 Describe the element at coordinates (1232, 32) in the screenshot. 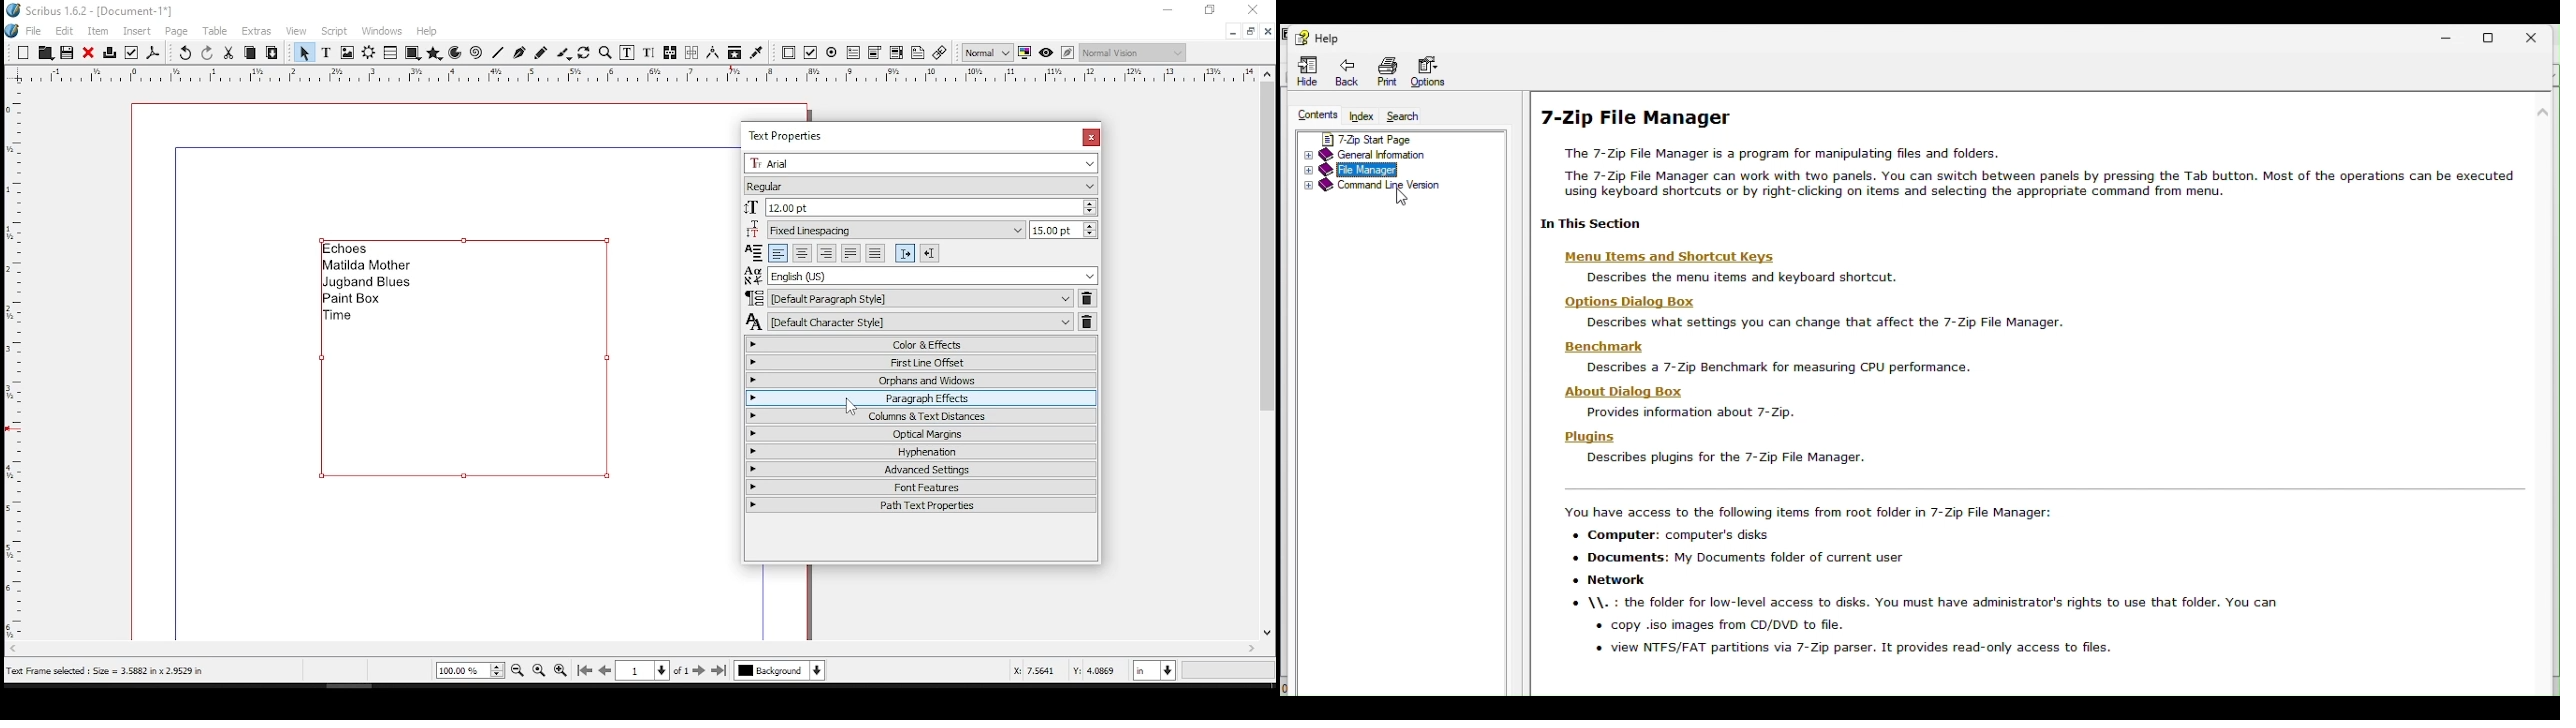

I see `minimize` at that location.